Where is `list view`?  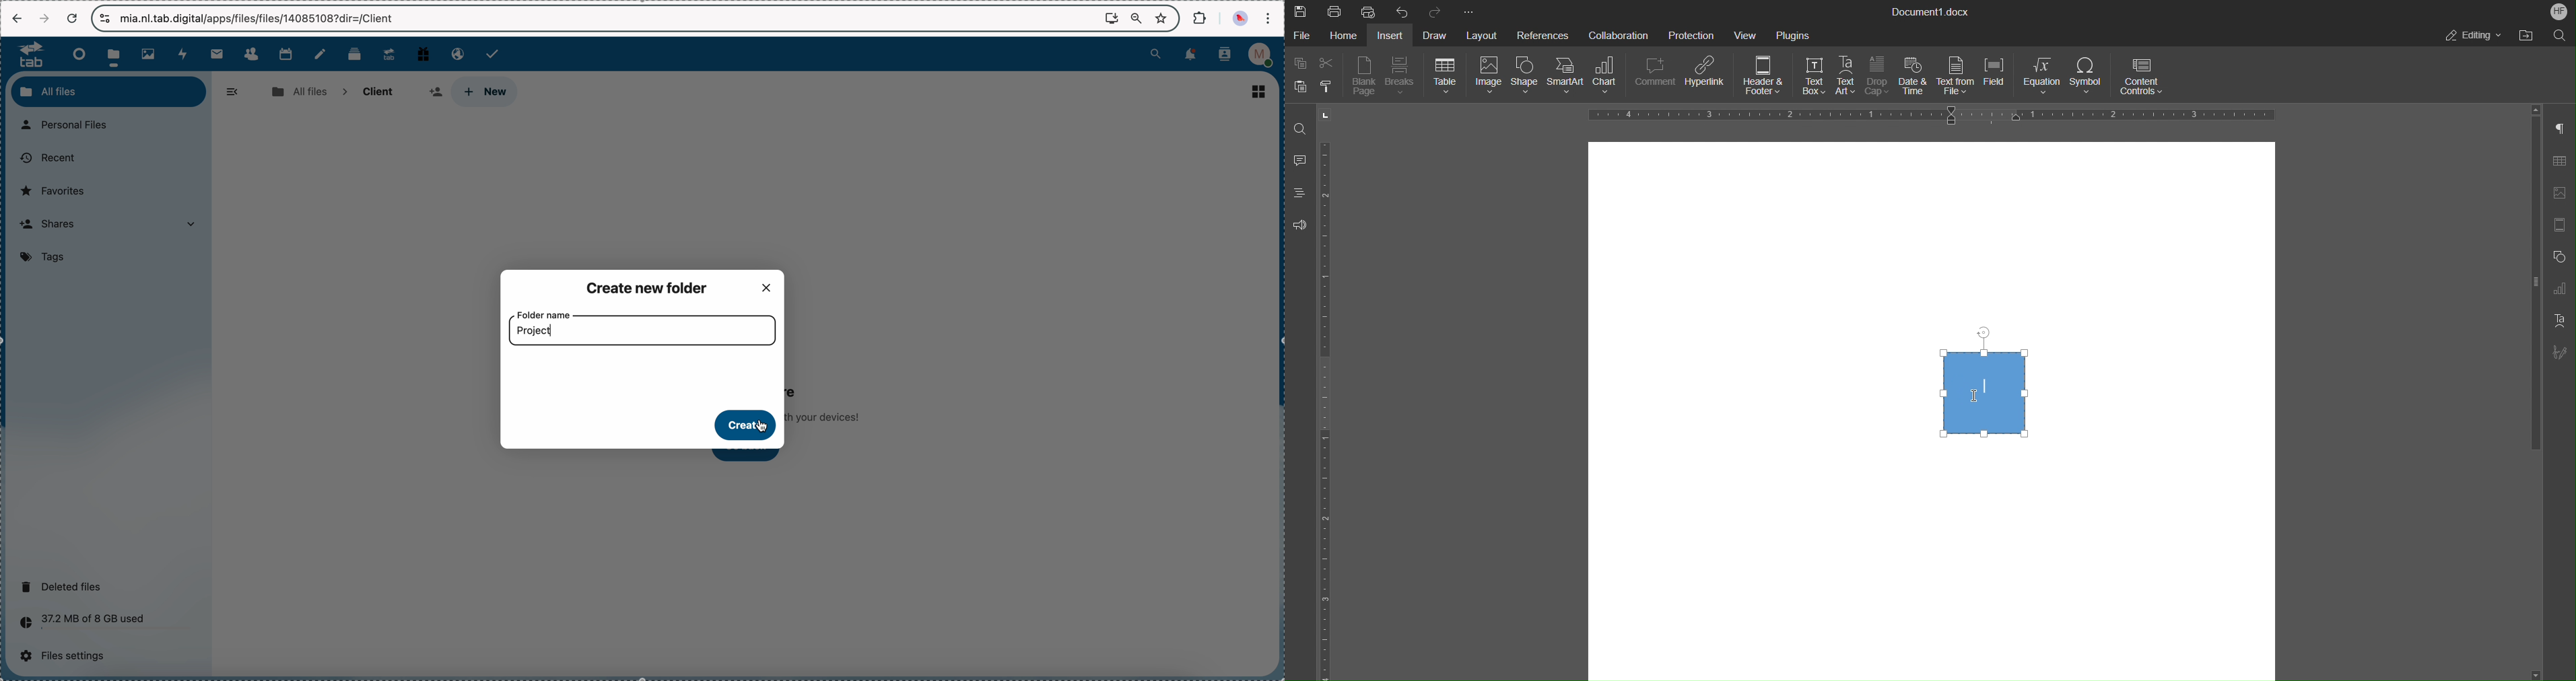
list view is located at coordinates (1262, 90).